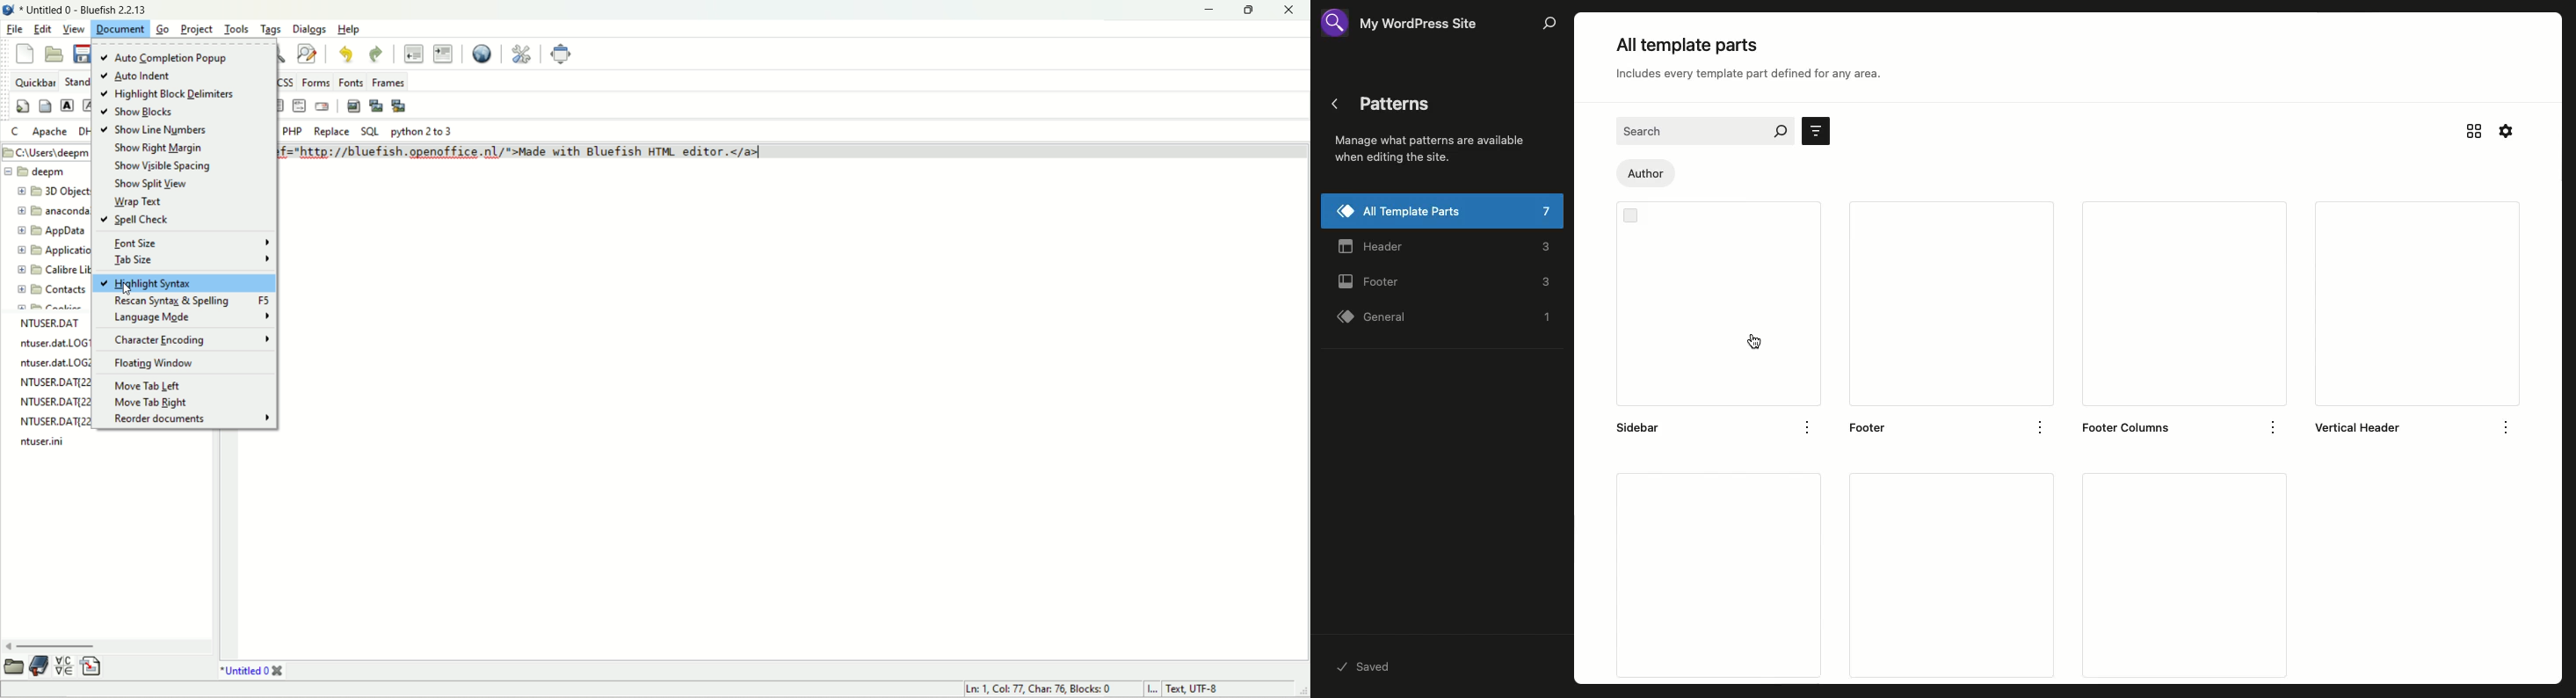  Describe the element at coordinates (285, 82) in the screenshot. I see `CSS` at that location.